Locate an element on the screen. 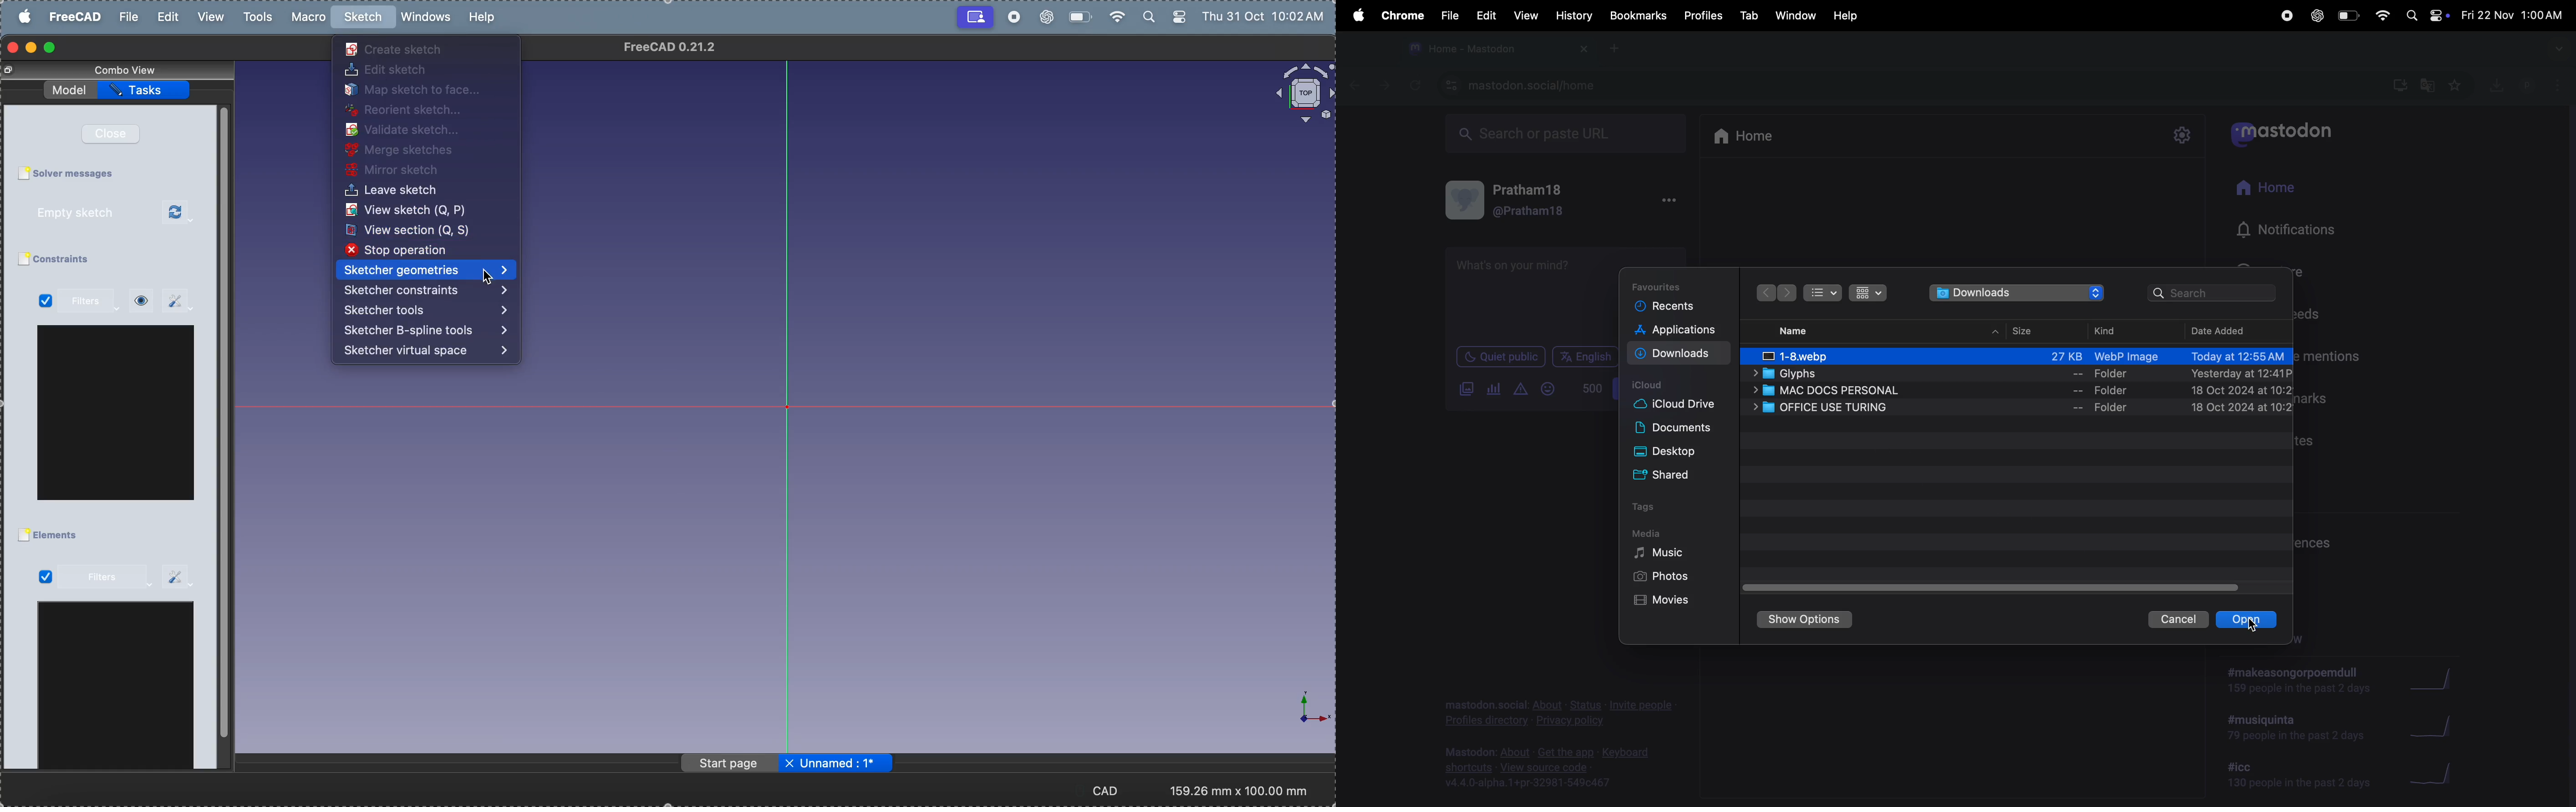 The height and width of the screenshot is (812, 2576). filters is located at coordinates (92, 301).